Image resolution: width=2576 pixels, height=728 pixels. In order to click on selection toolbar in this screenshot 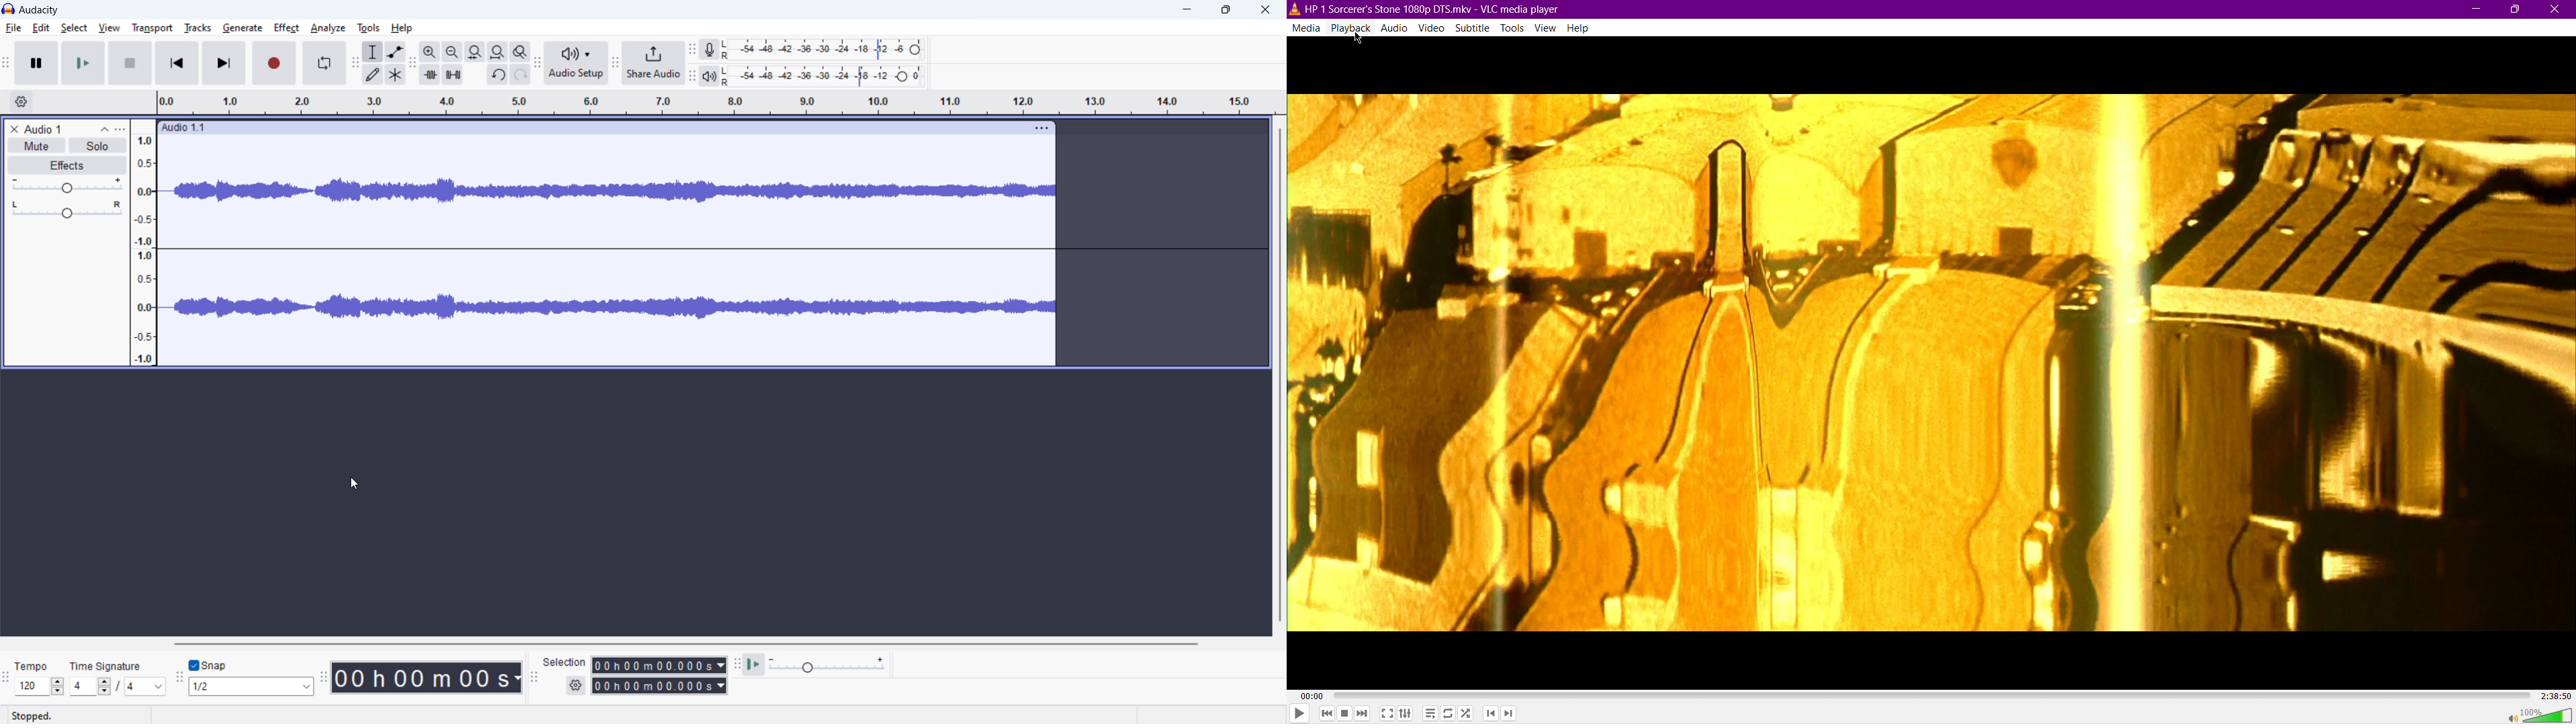, I will do `click(534, 676)`.